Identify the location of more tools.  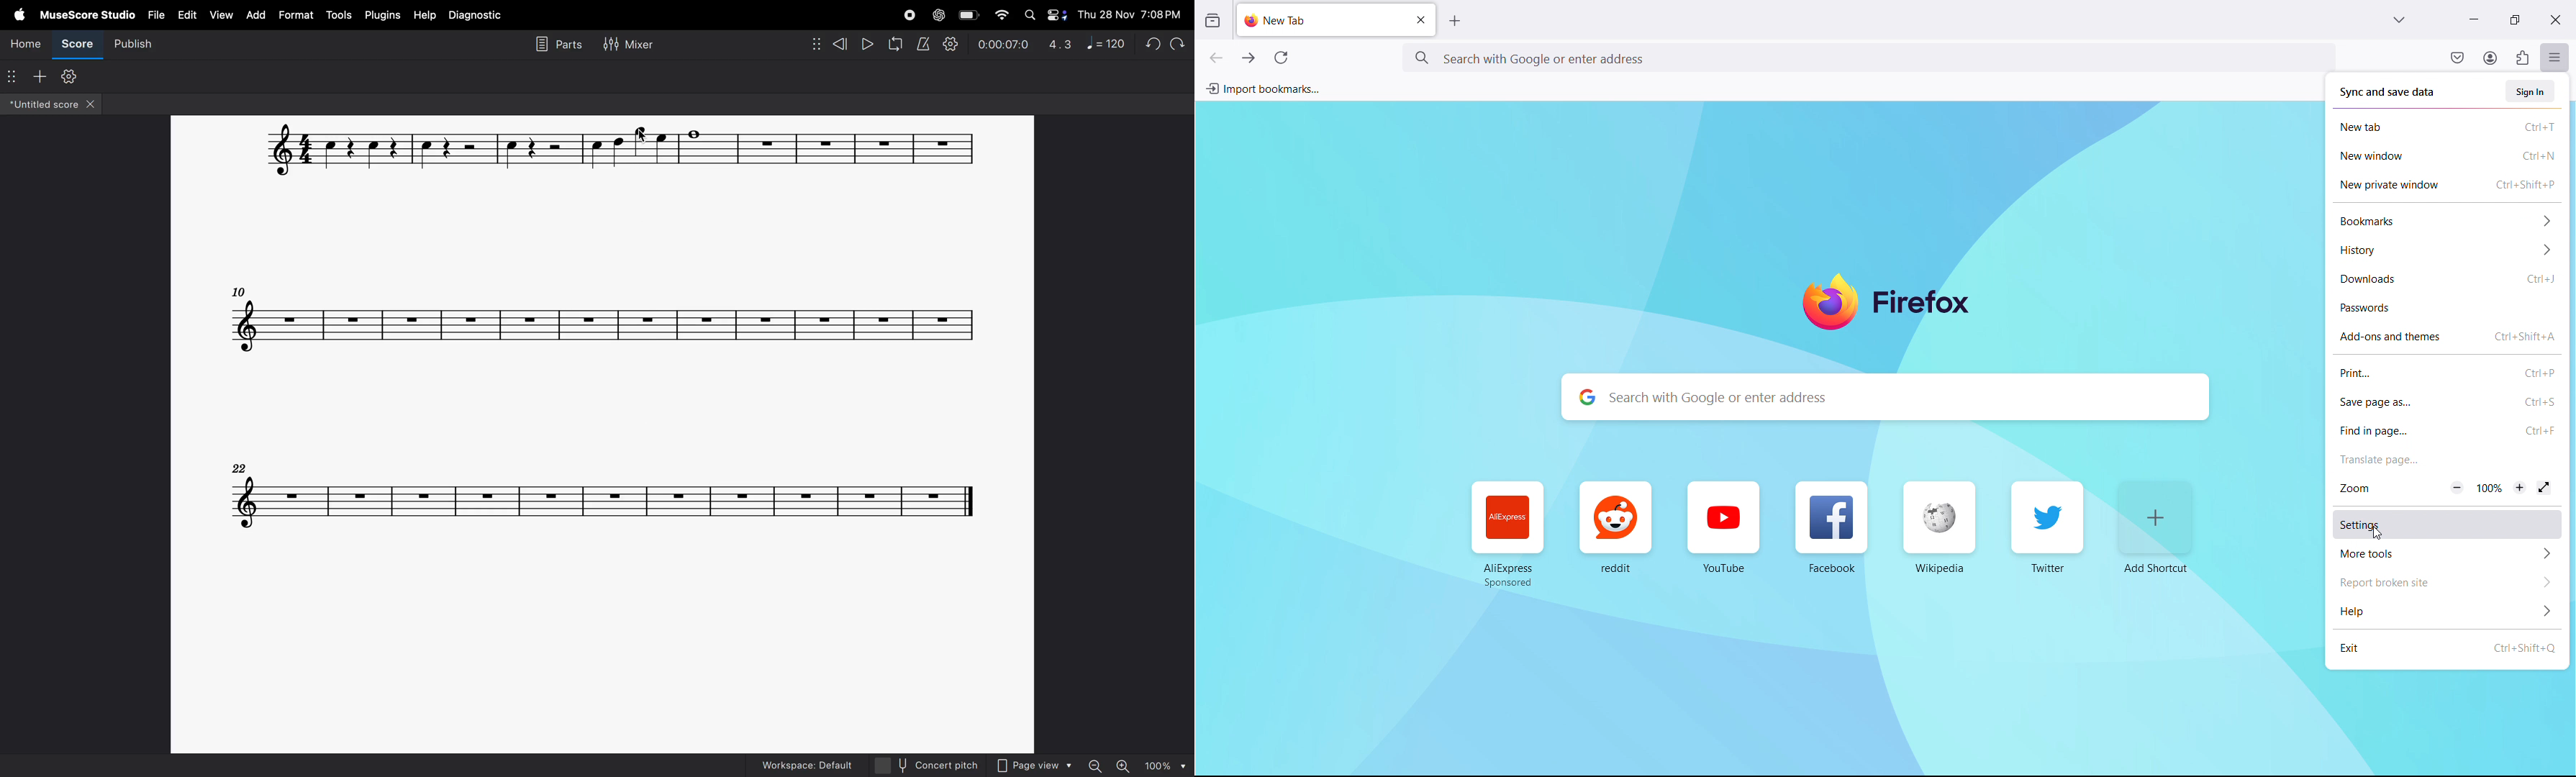
(2446, 553).